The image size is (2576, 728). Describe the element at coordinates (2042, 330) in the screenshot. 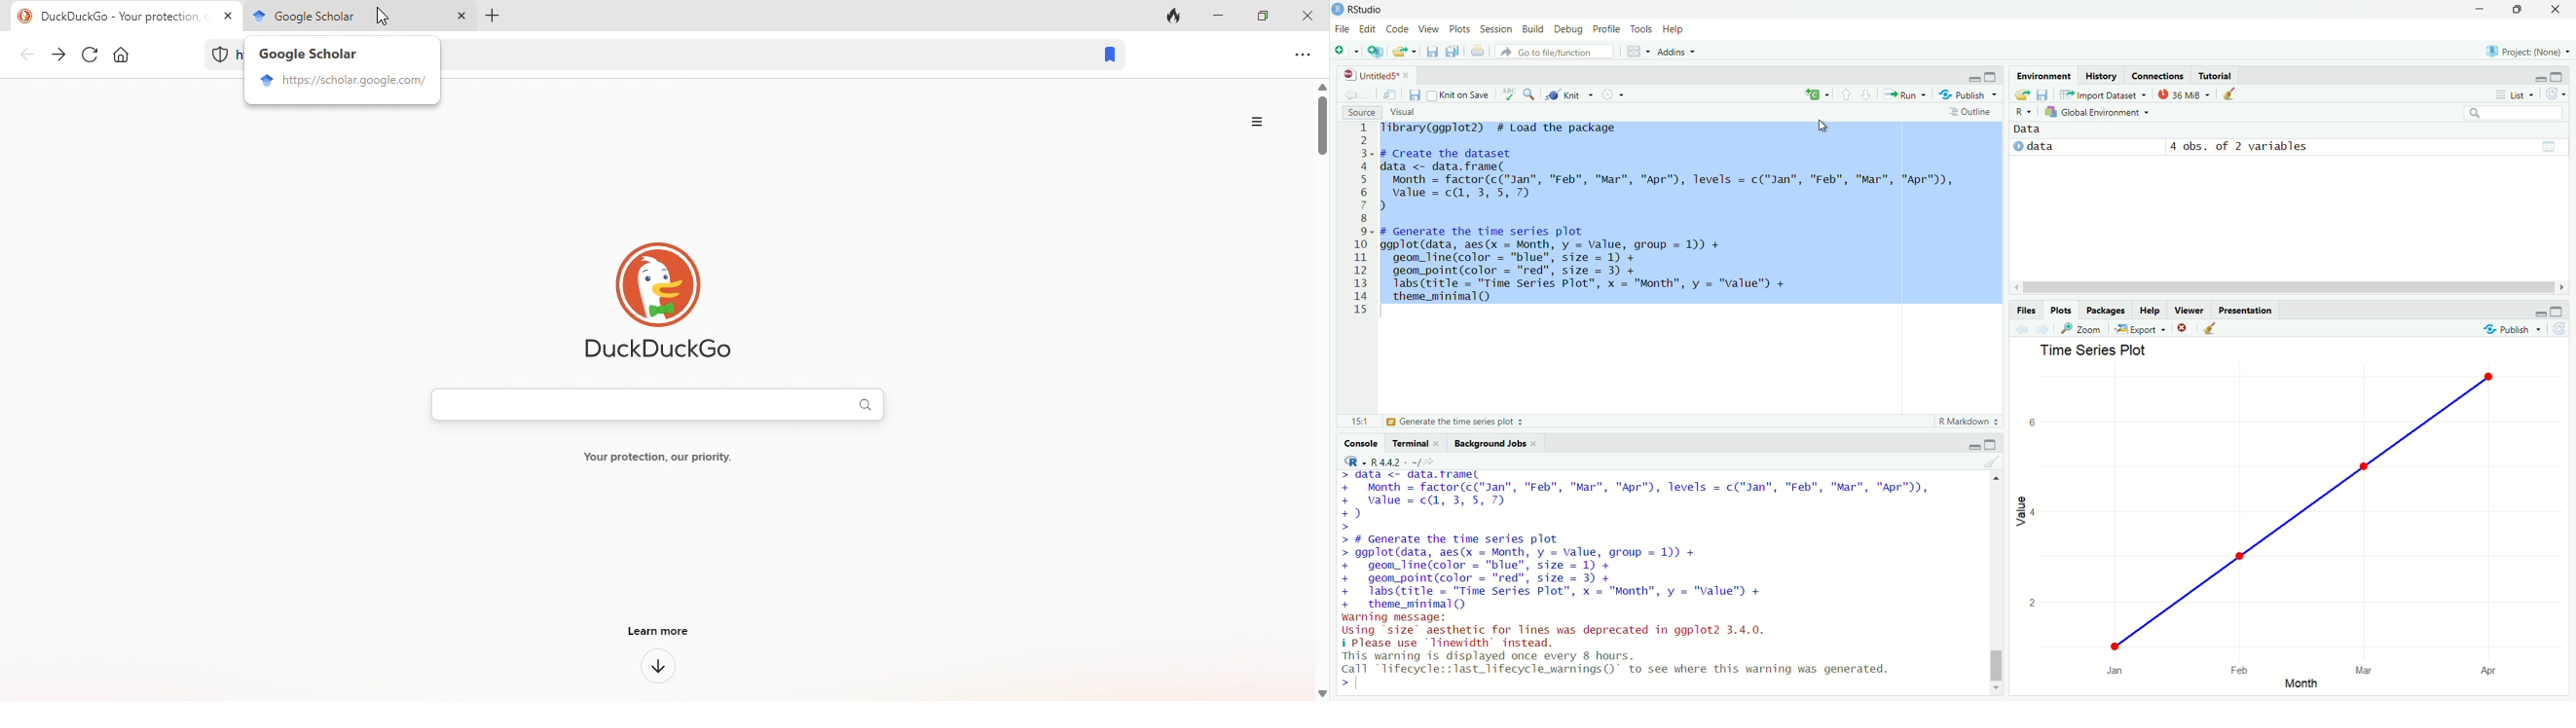

I see `next plot` at that location.